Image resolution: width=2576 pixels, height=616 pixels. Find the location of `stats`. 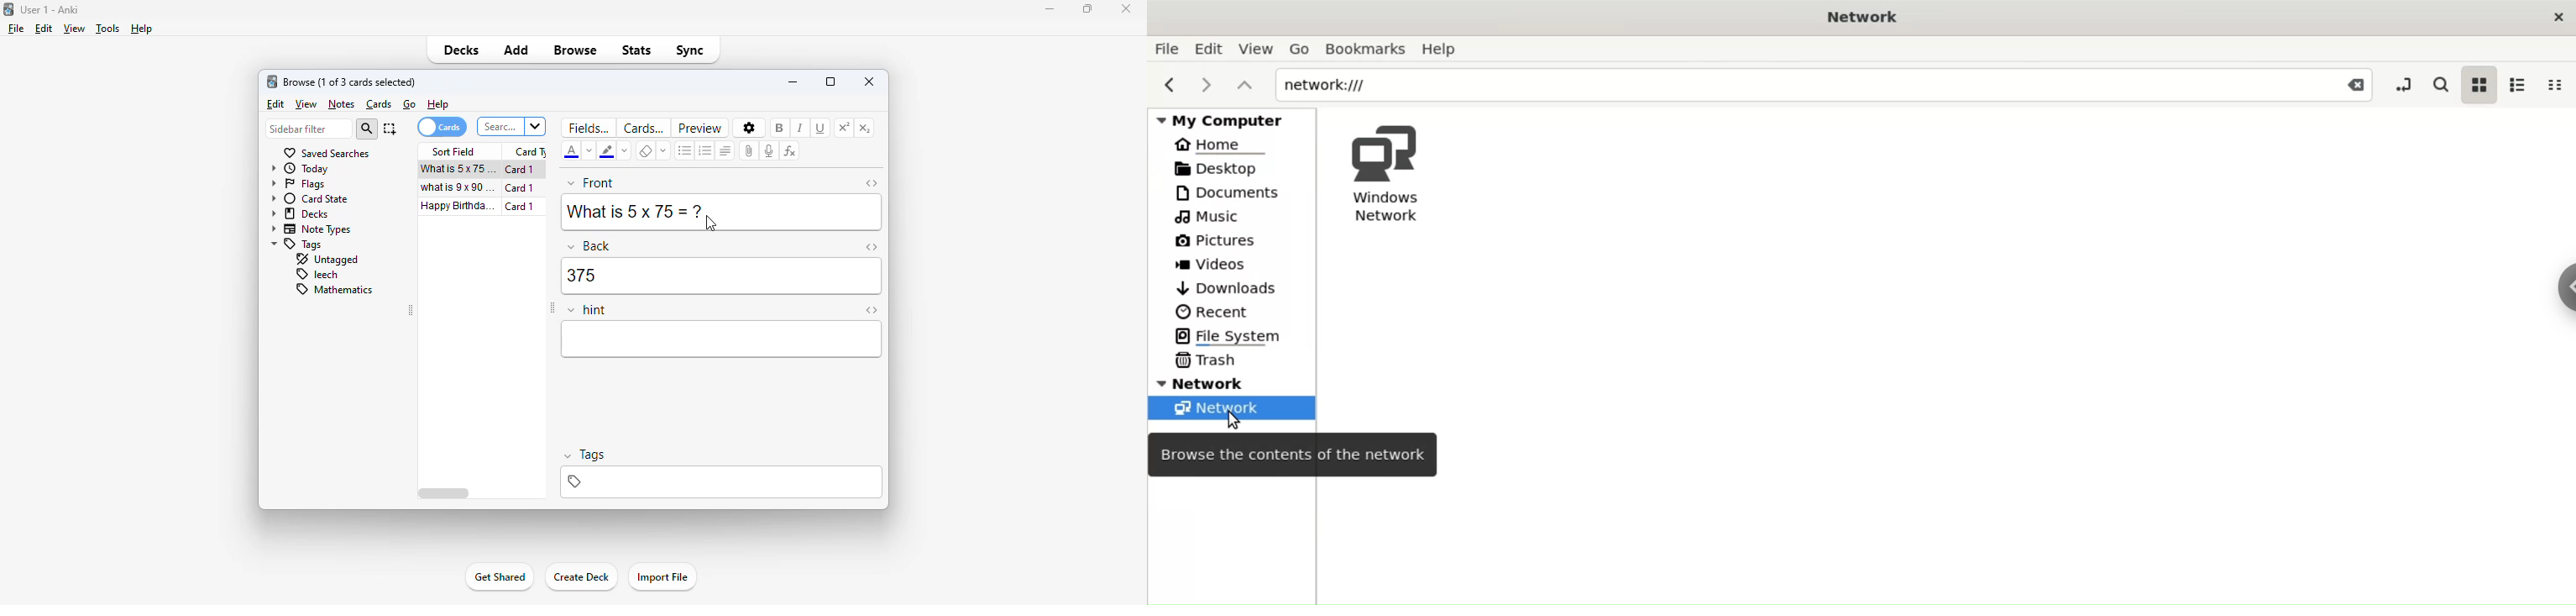

stats is located at coordinates (636, 51).